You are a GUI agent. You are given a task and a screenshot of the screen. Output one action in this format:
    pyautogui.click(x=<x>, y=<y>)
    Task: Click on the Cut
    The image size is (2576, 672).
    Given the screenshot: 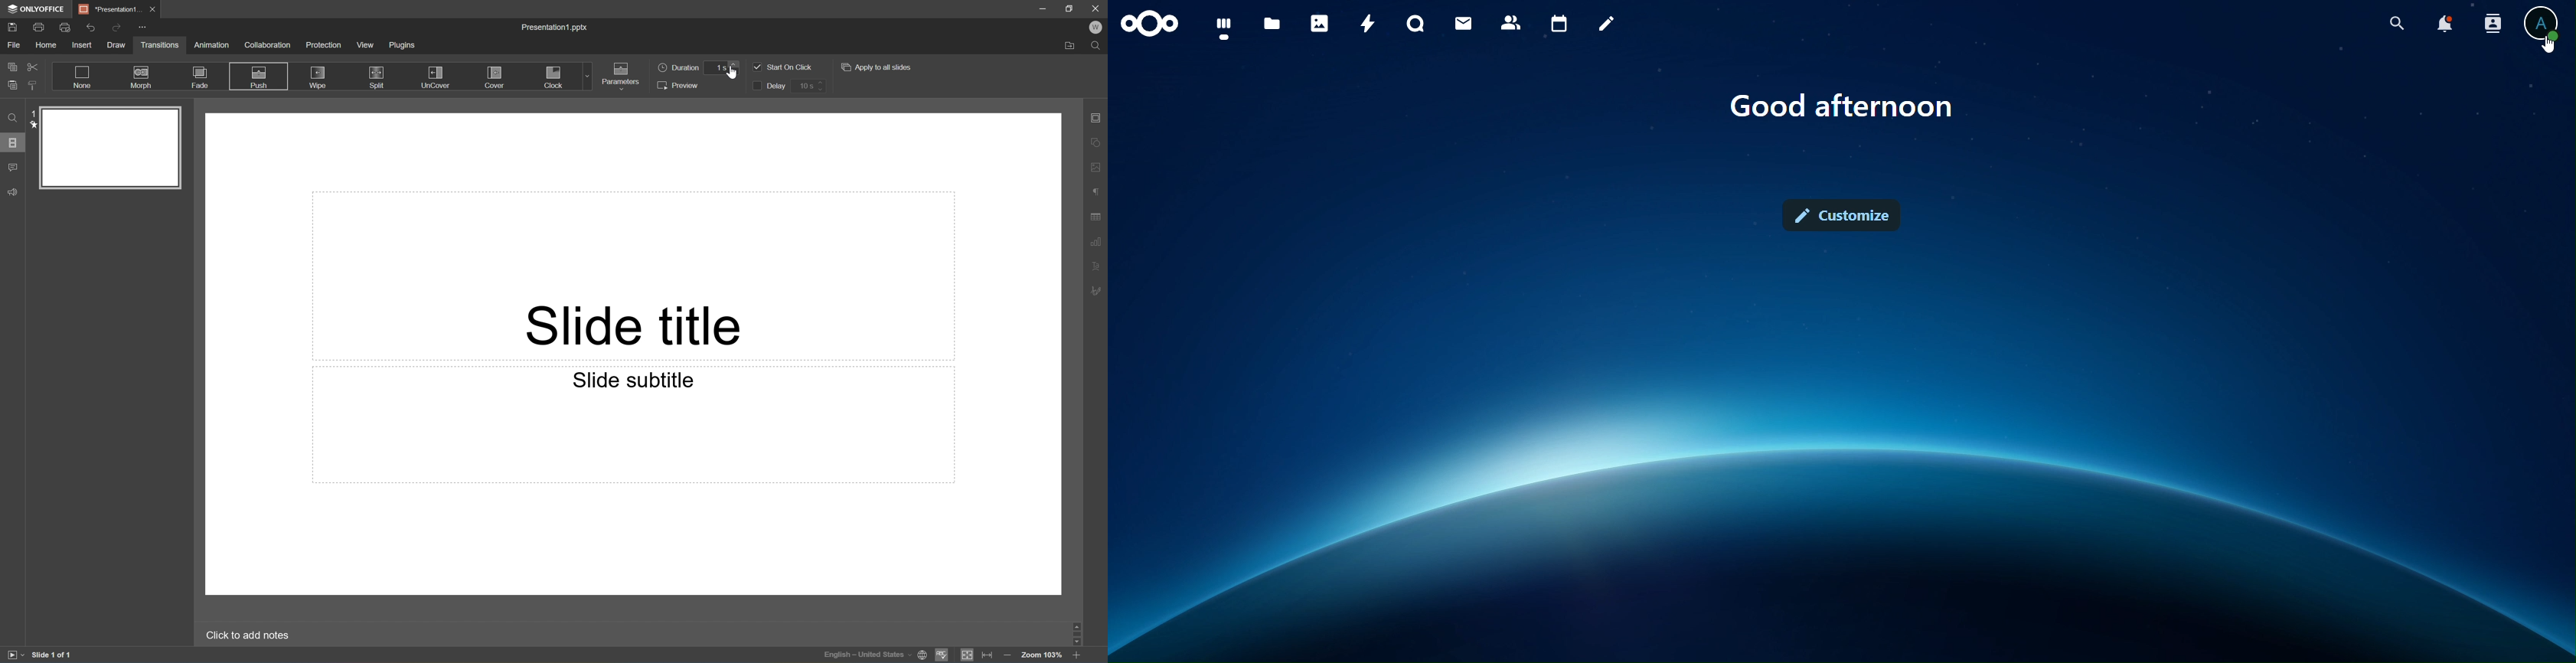 What is the action you would take?
    pyautogui.click(x=32, y=66)
    